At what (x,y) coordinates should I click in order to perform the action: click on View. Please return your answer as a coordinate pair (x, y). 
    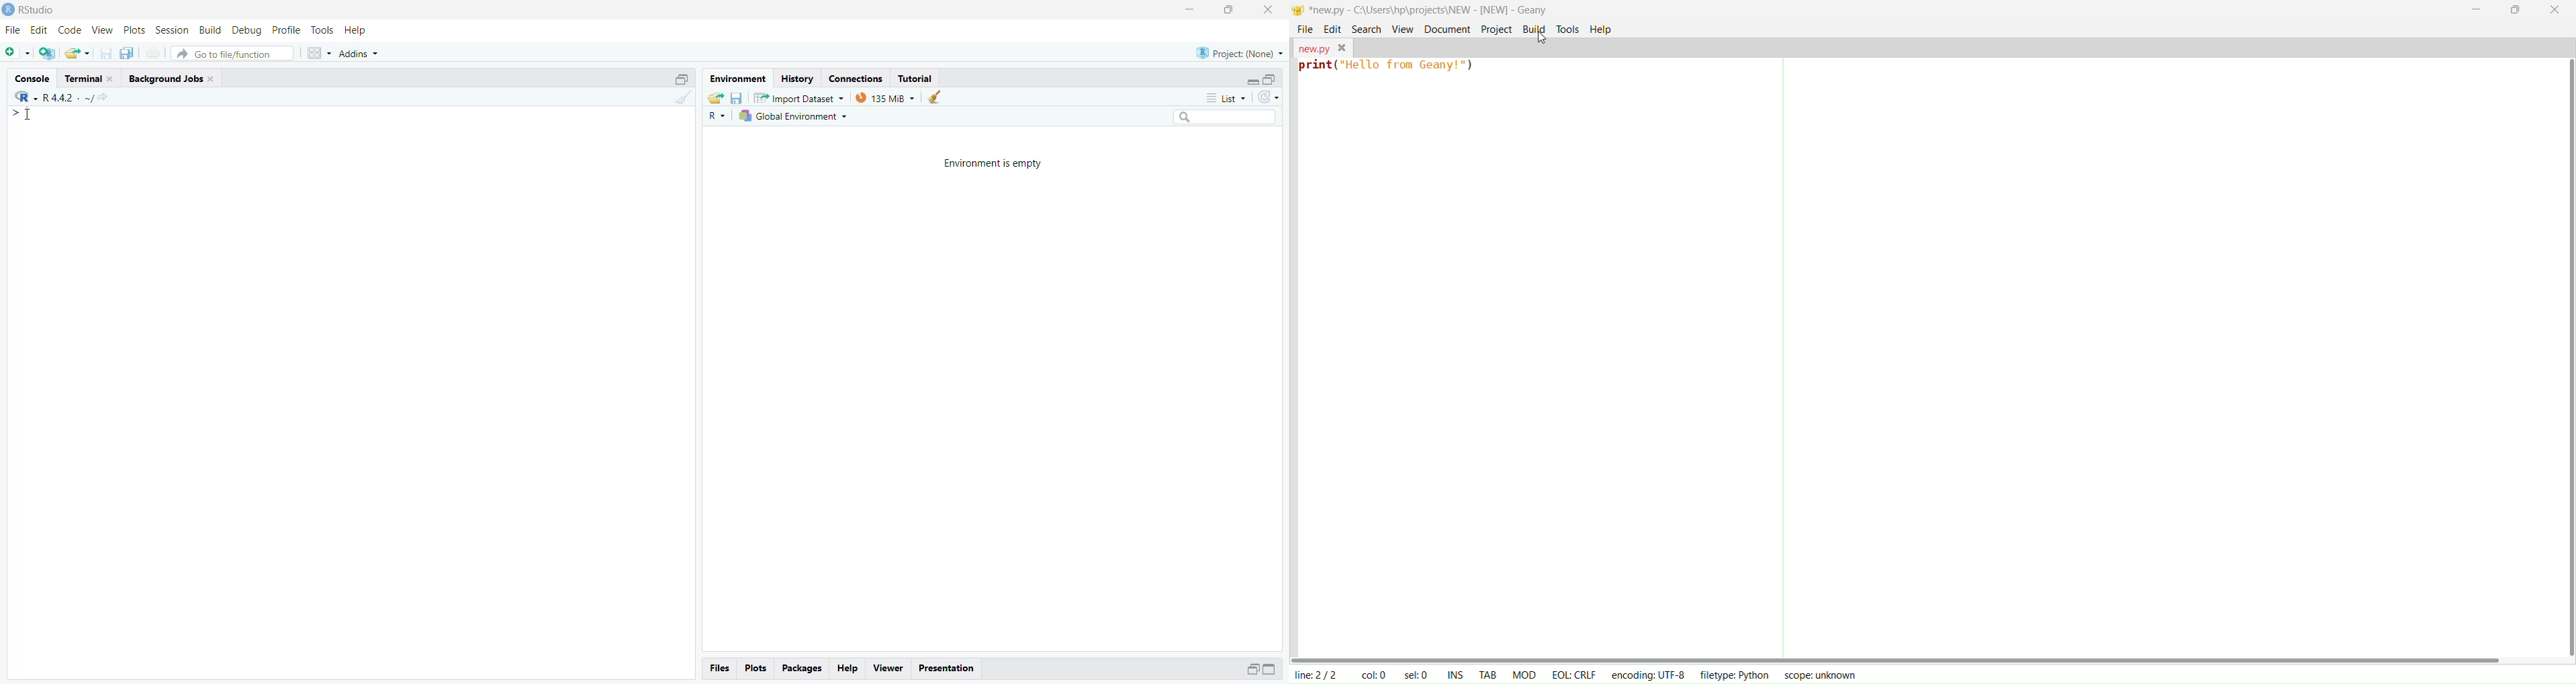
    Looking at the image, I should click on (887, 667).